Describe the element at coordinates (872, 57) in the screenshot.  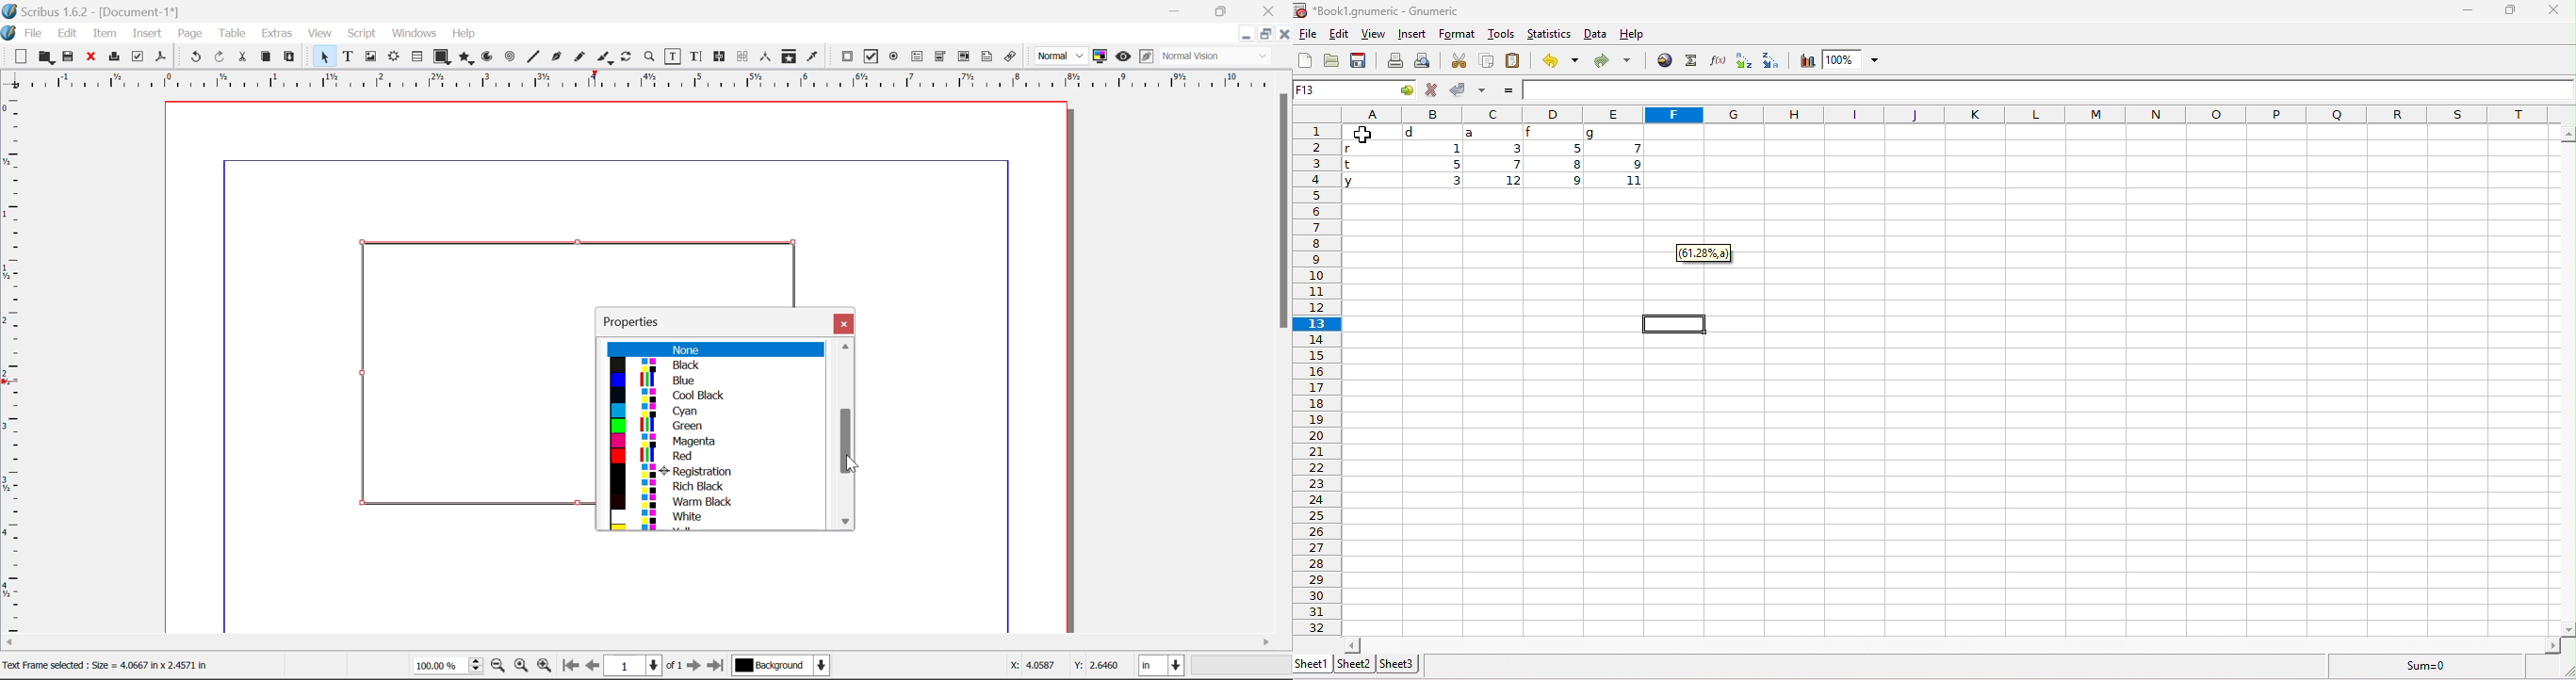
I see `Pdf Checkbox` at that location.